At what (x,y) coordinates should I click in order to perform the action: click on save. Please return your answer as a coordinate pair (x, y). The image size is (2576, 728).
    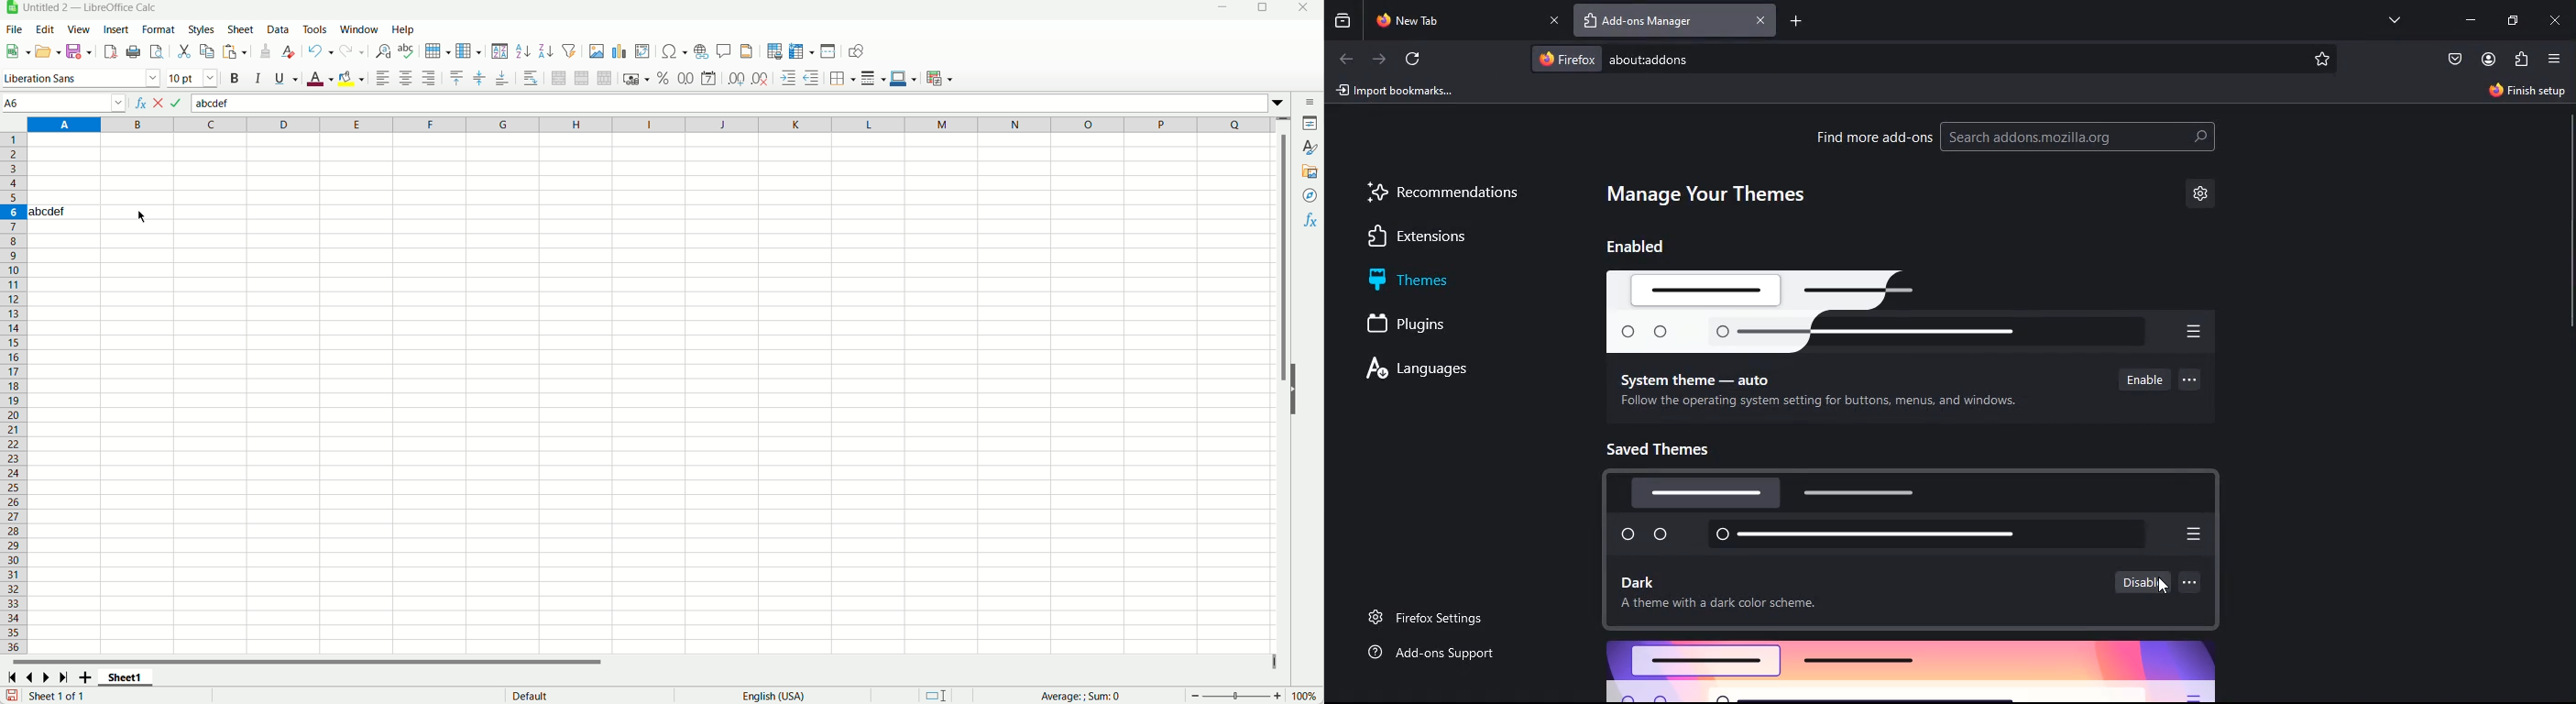
    Looking at the image, I should click on (12, 695).